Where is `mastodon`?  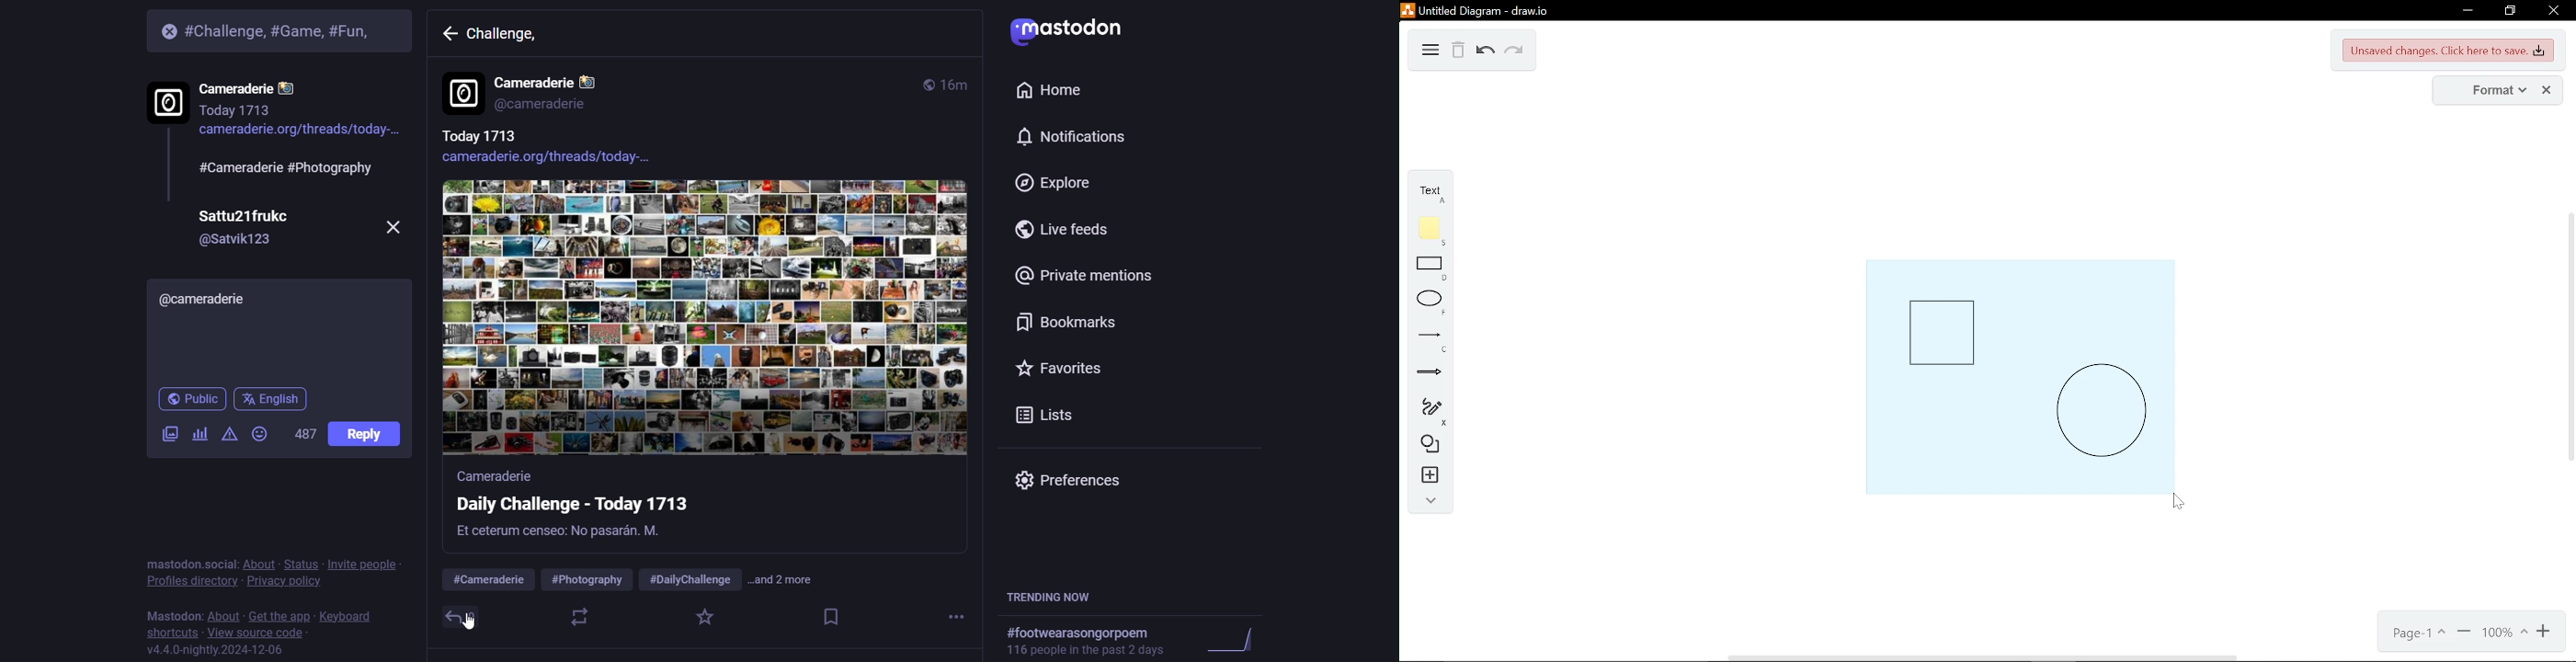 mastodon is located at coordinates (1073, 28).